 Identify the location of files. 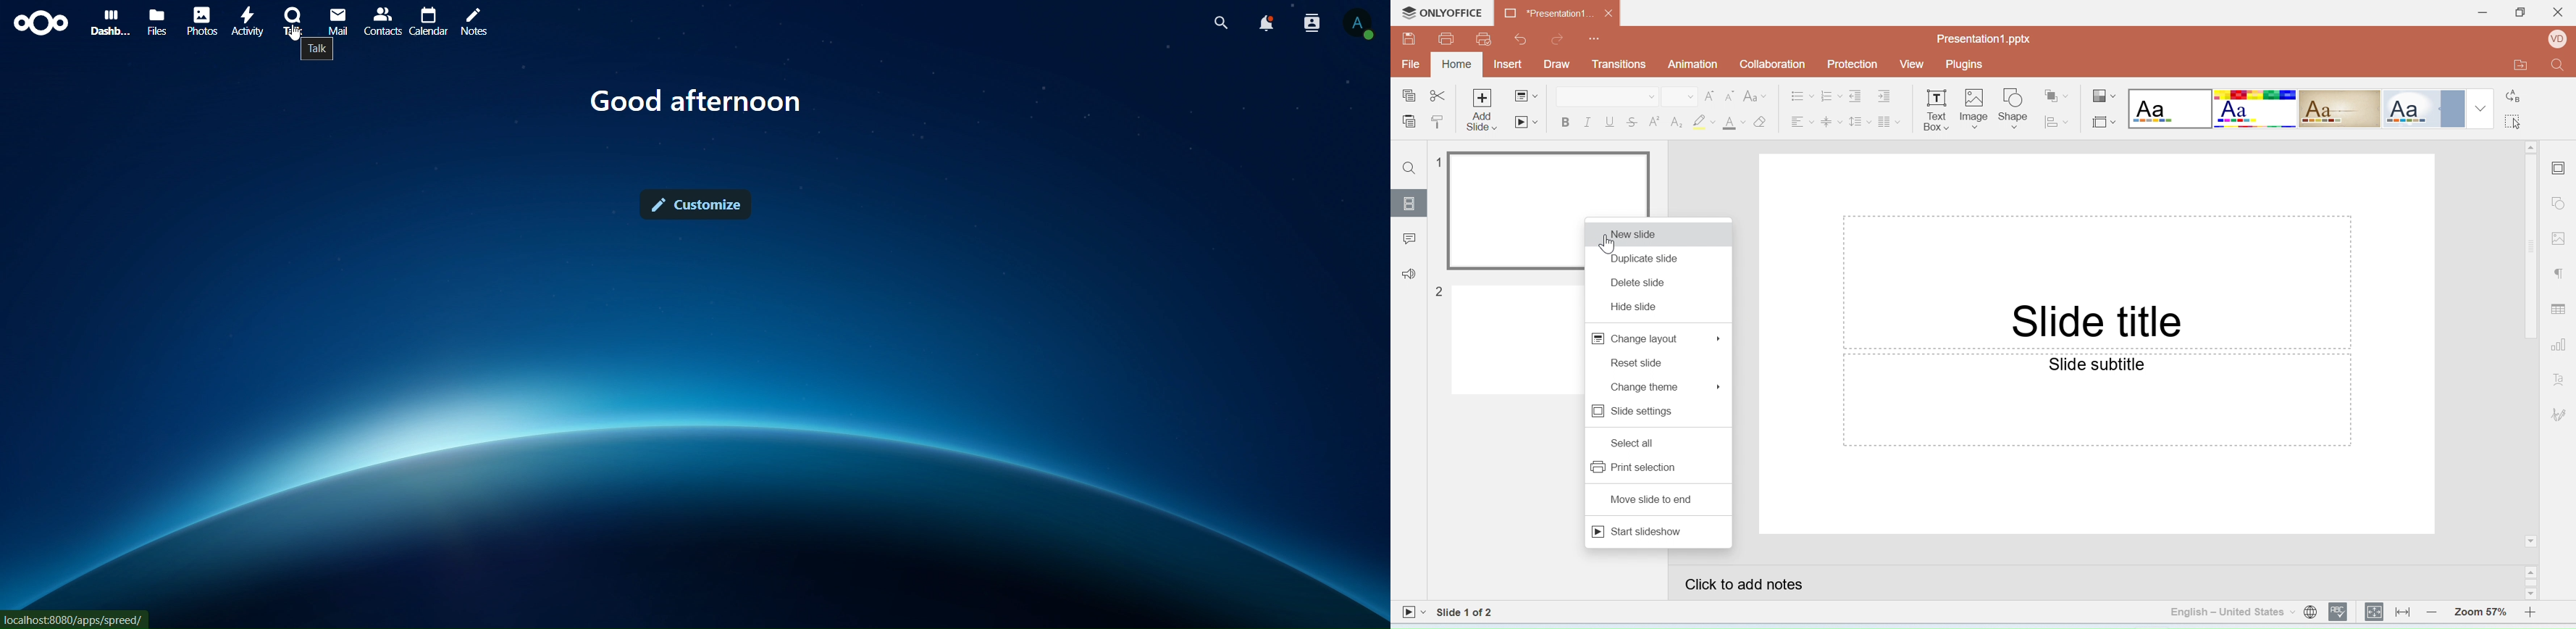
(156, 21).